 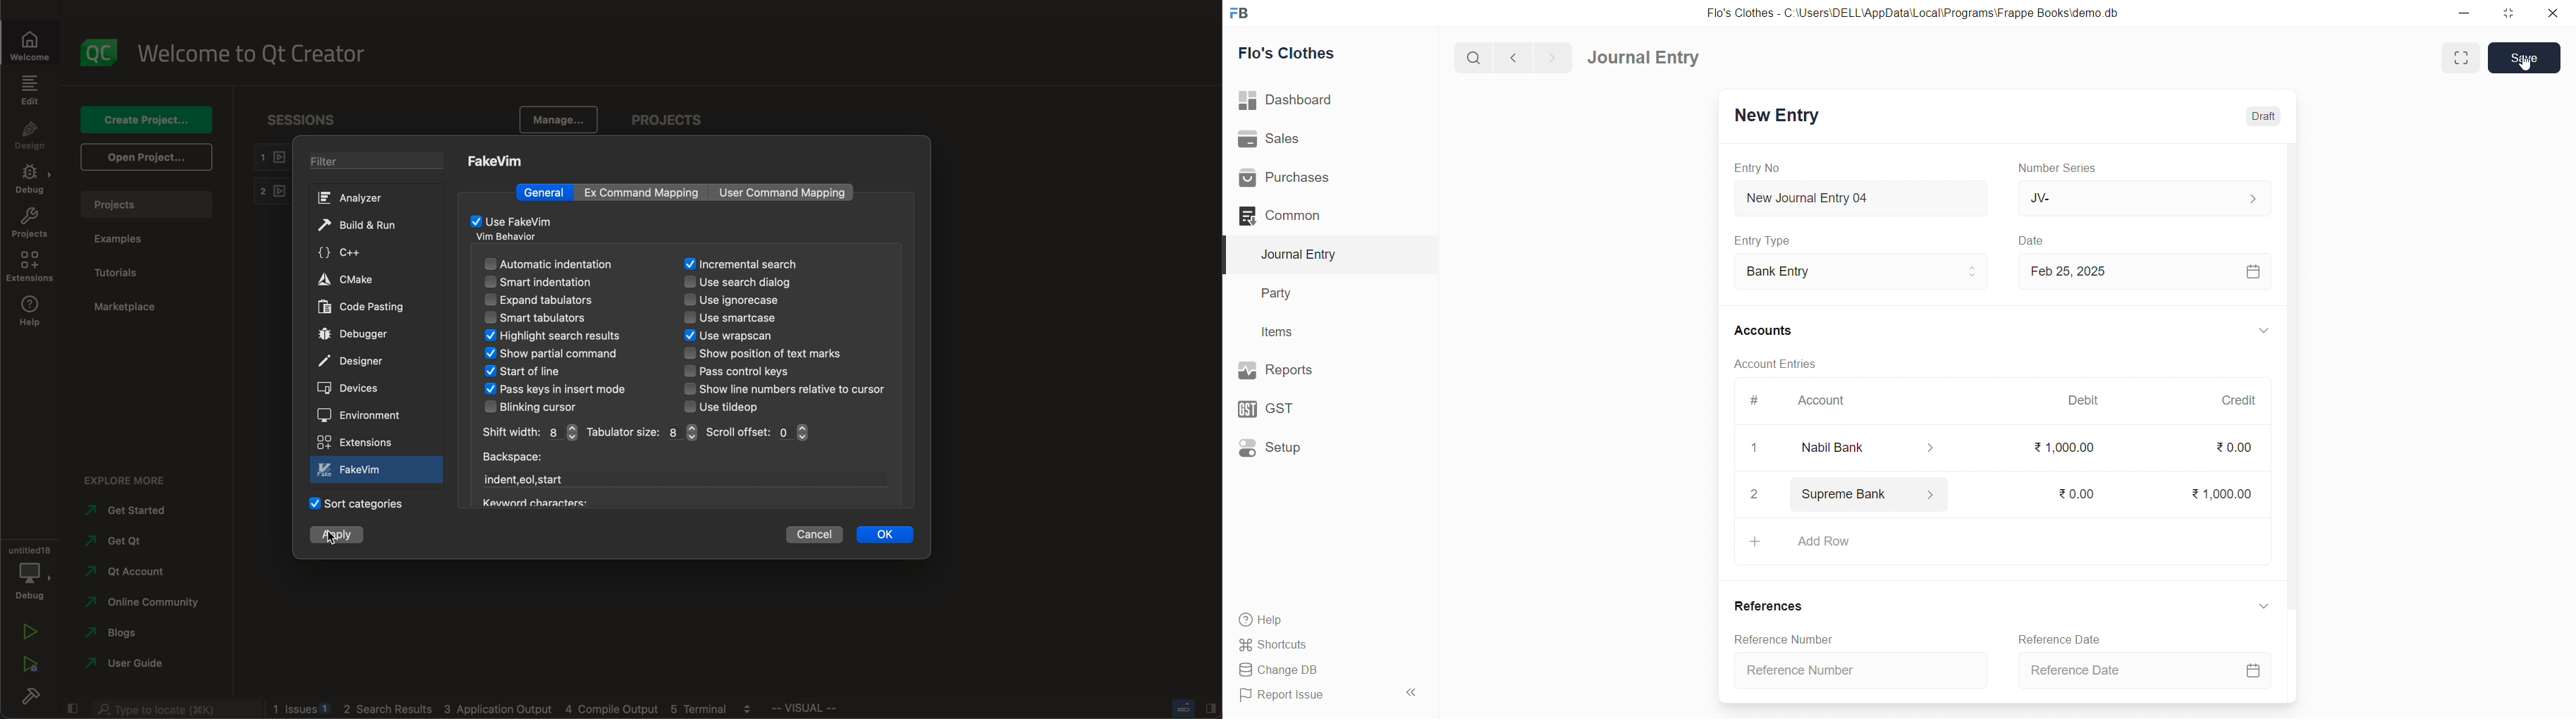 I want to click on Add Row , so click(x=2000, y=546).